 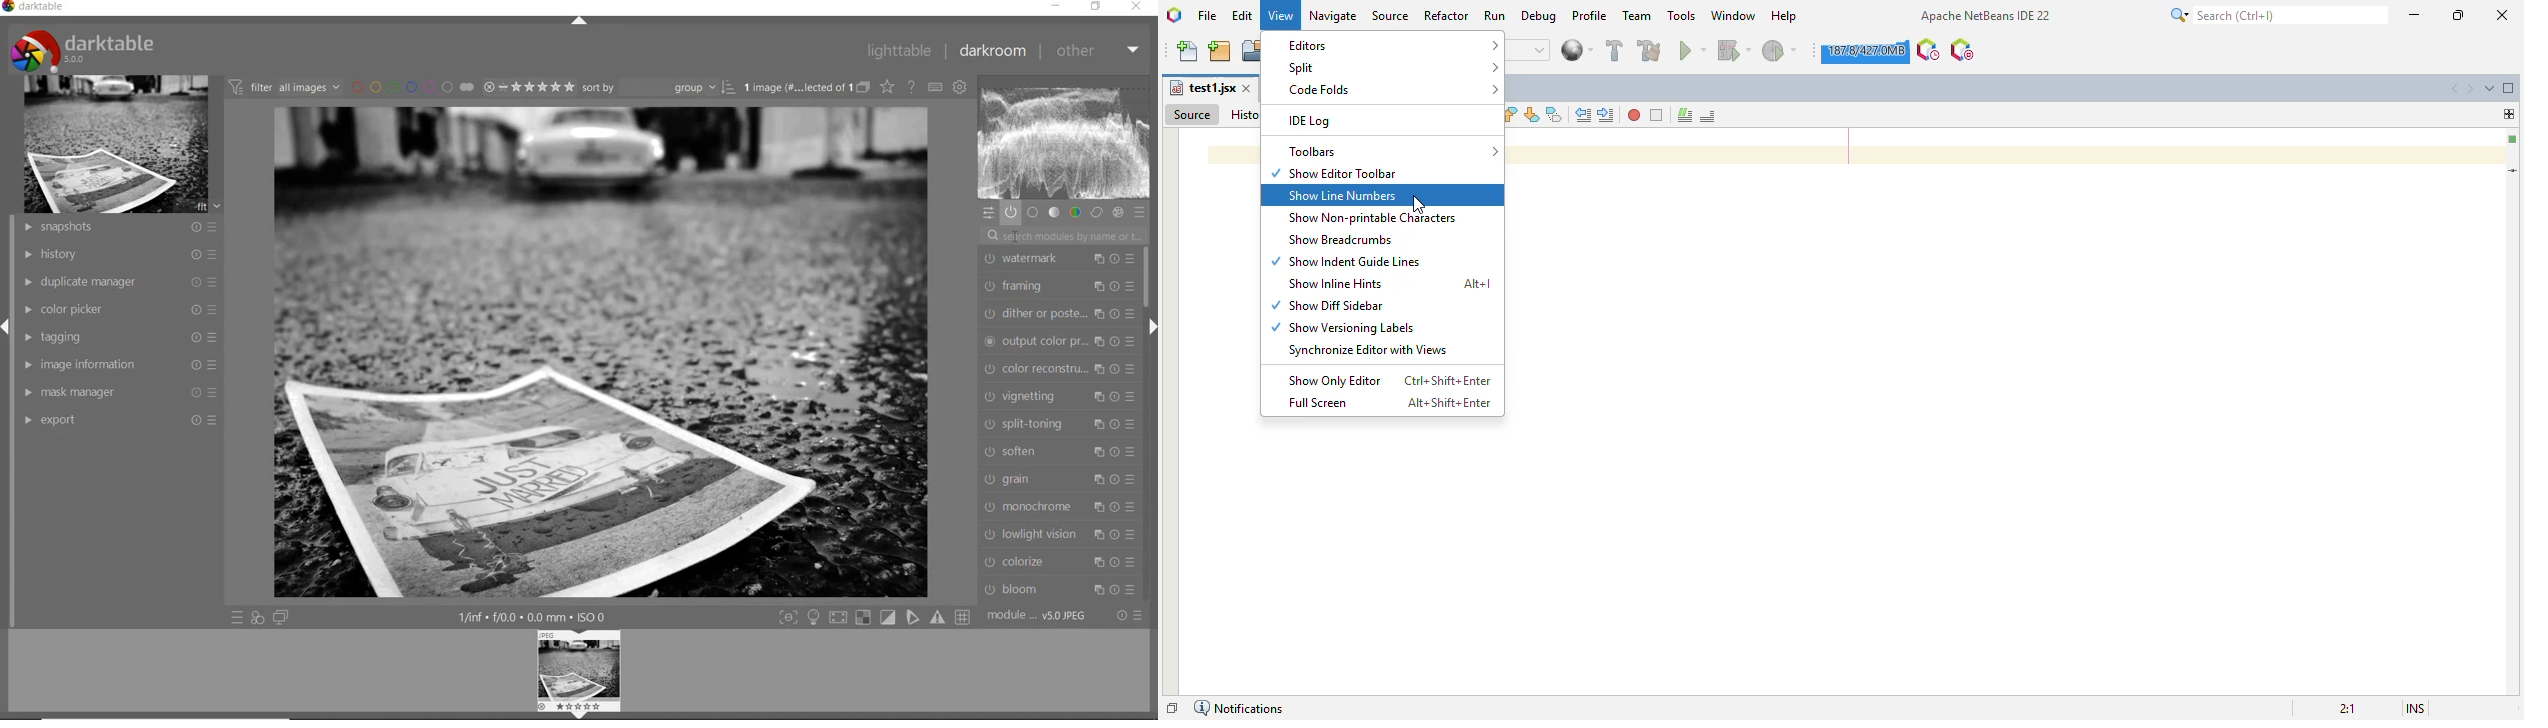 What do you see at coordinates (798, 88) in the screenshot?
I see `selected images` at bounding box center [798, 88].